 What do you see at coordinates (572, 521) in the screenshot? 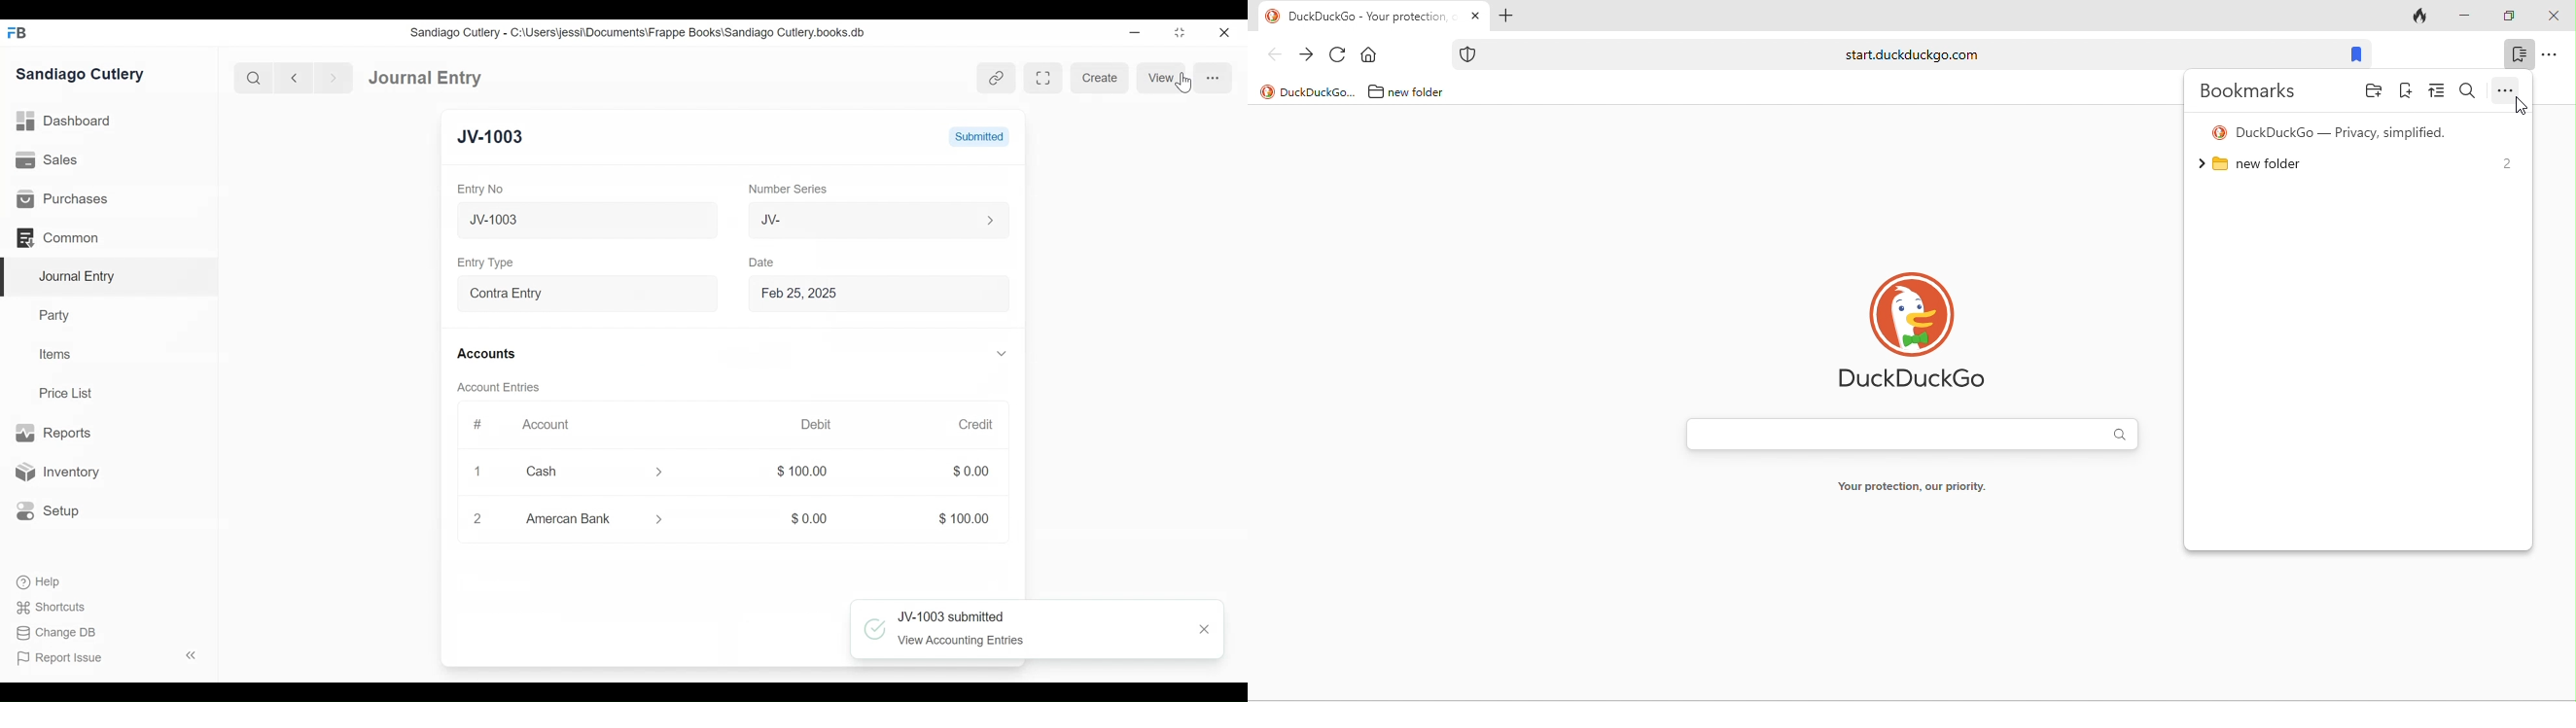
I see `Amercan Bank` at bounding box center [572, 521].